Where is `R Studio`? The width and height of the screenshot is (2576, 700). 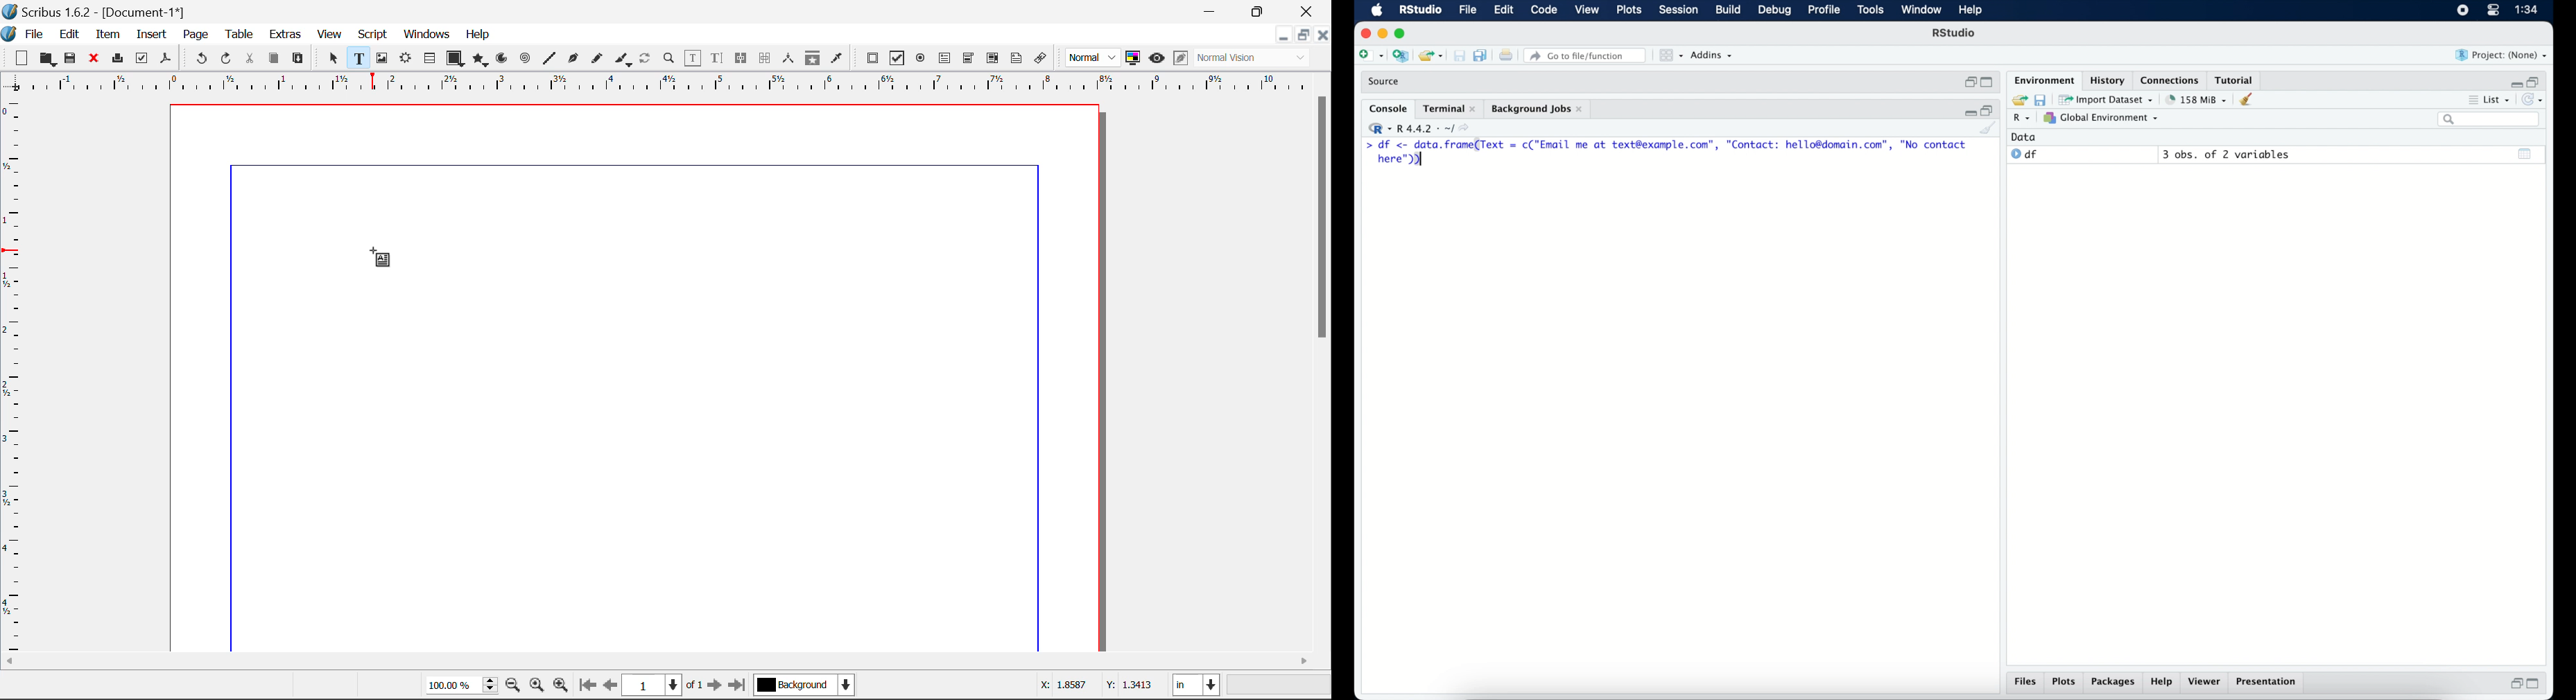 R Studio is located at coordinates (1955, 34).